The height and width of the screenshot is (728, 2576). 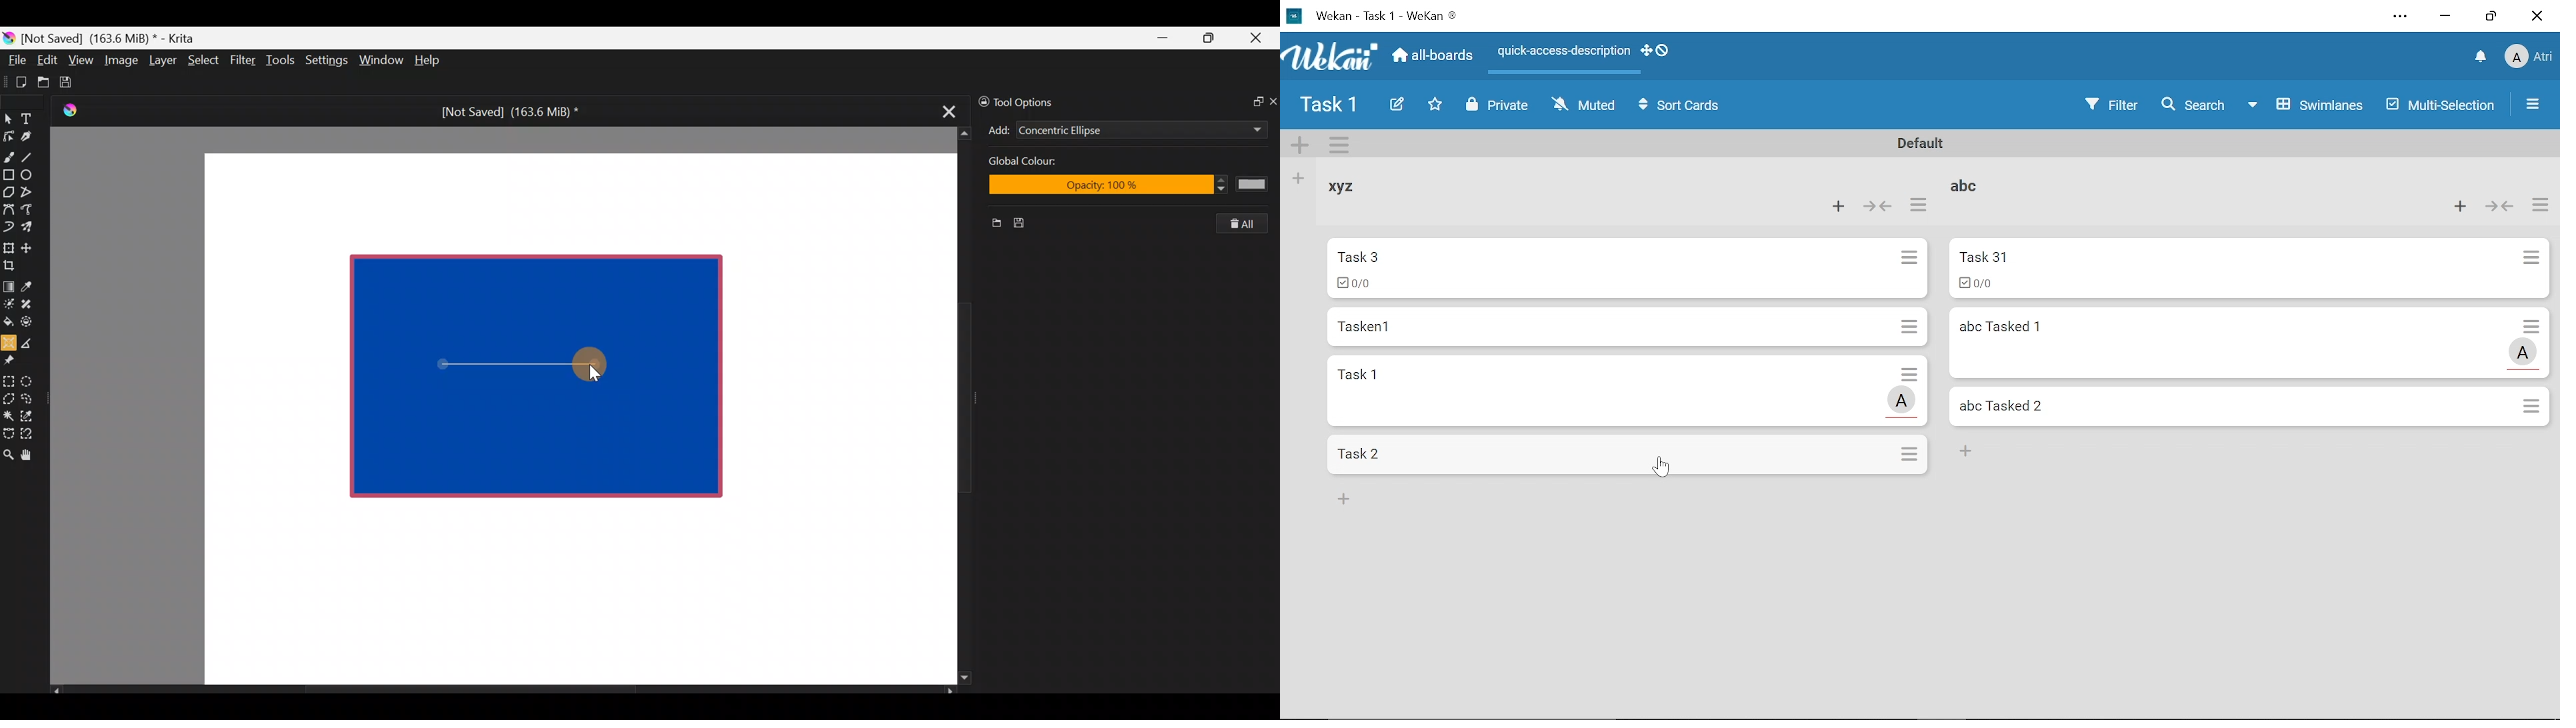 What do you see at coordinates (2236, 406) in the screenshot?
I see `Card titled "abc Tasked 2""` at bounding box center [2236, 406].